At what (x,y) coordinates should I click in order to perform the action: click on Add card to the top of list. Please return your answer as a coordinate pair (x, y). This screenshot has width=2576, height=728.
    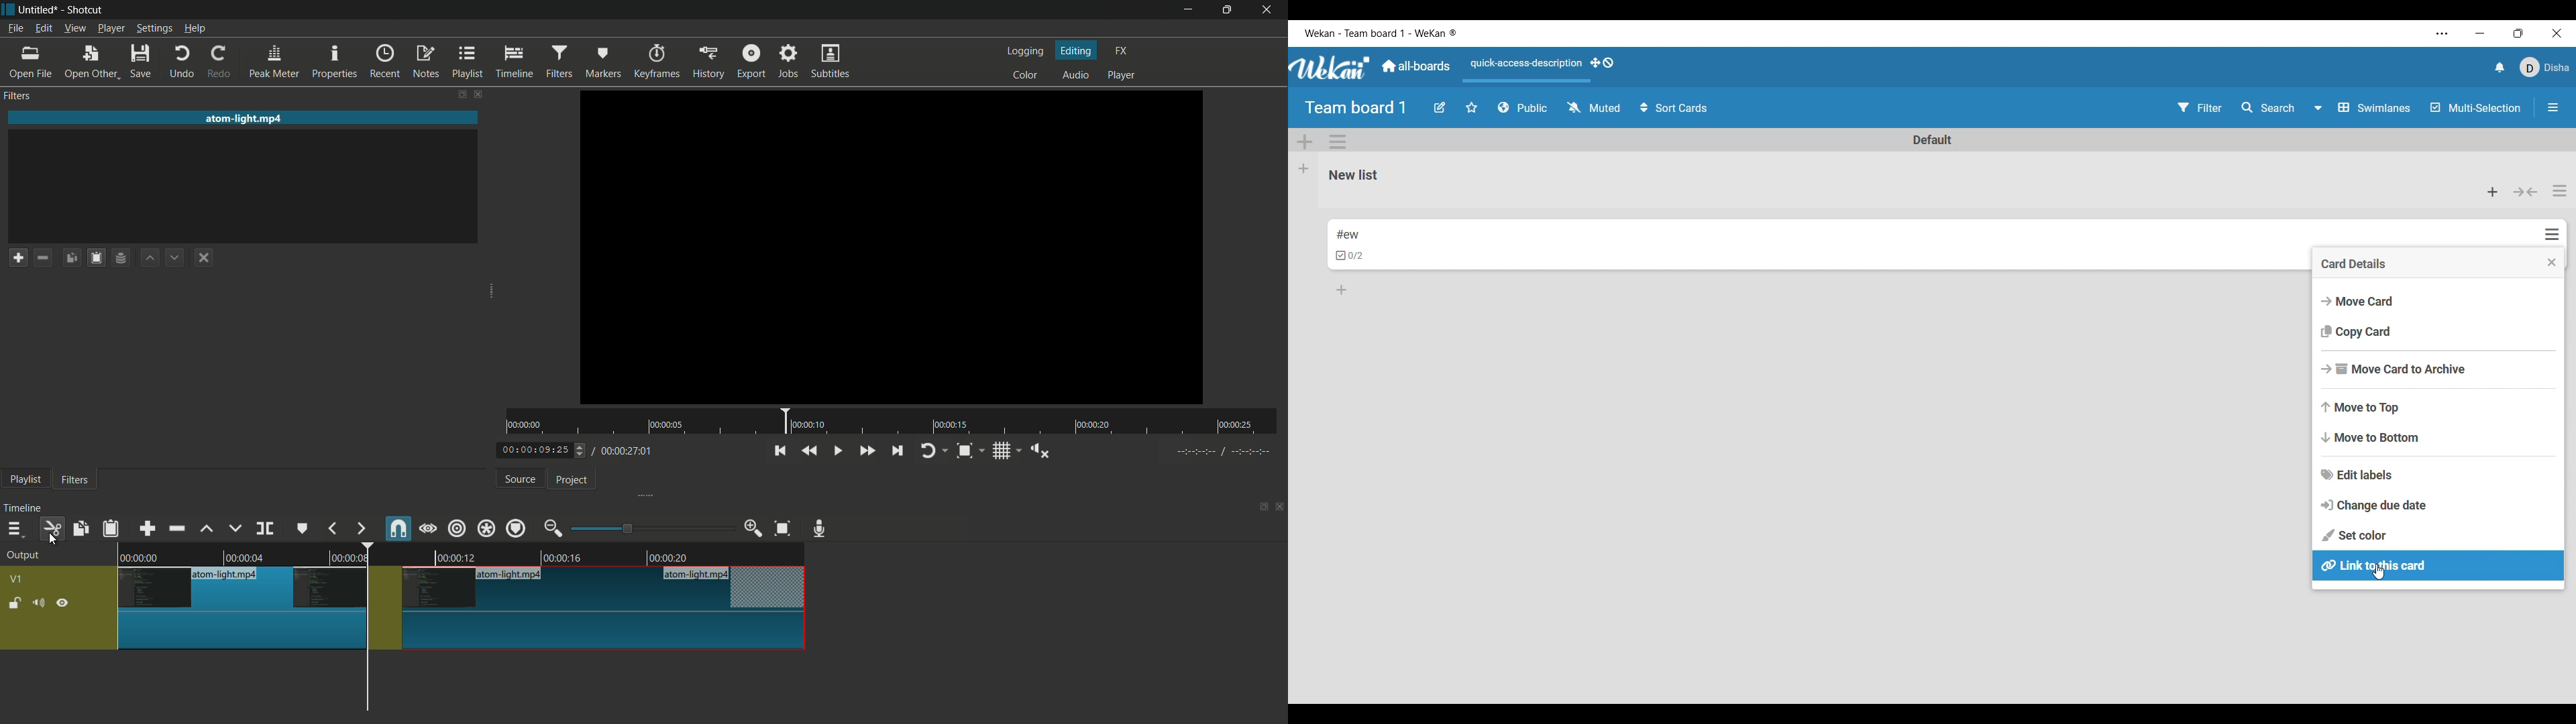
    Looking at the image, I should click on (2493, 192).